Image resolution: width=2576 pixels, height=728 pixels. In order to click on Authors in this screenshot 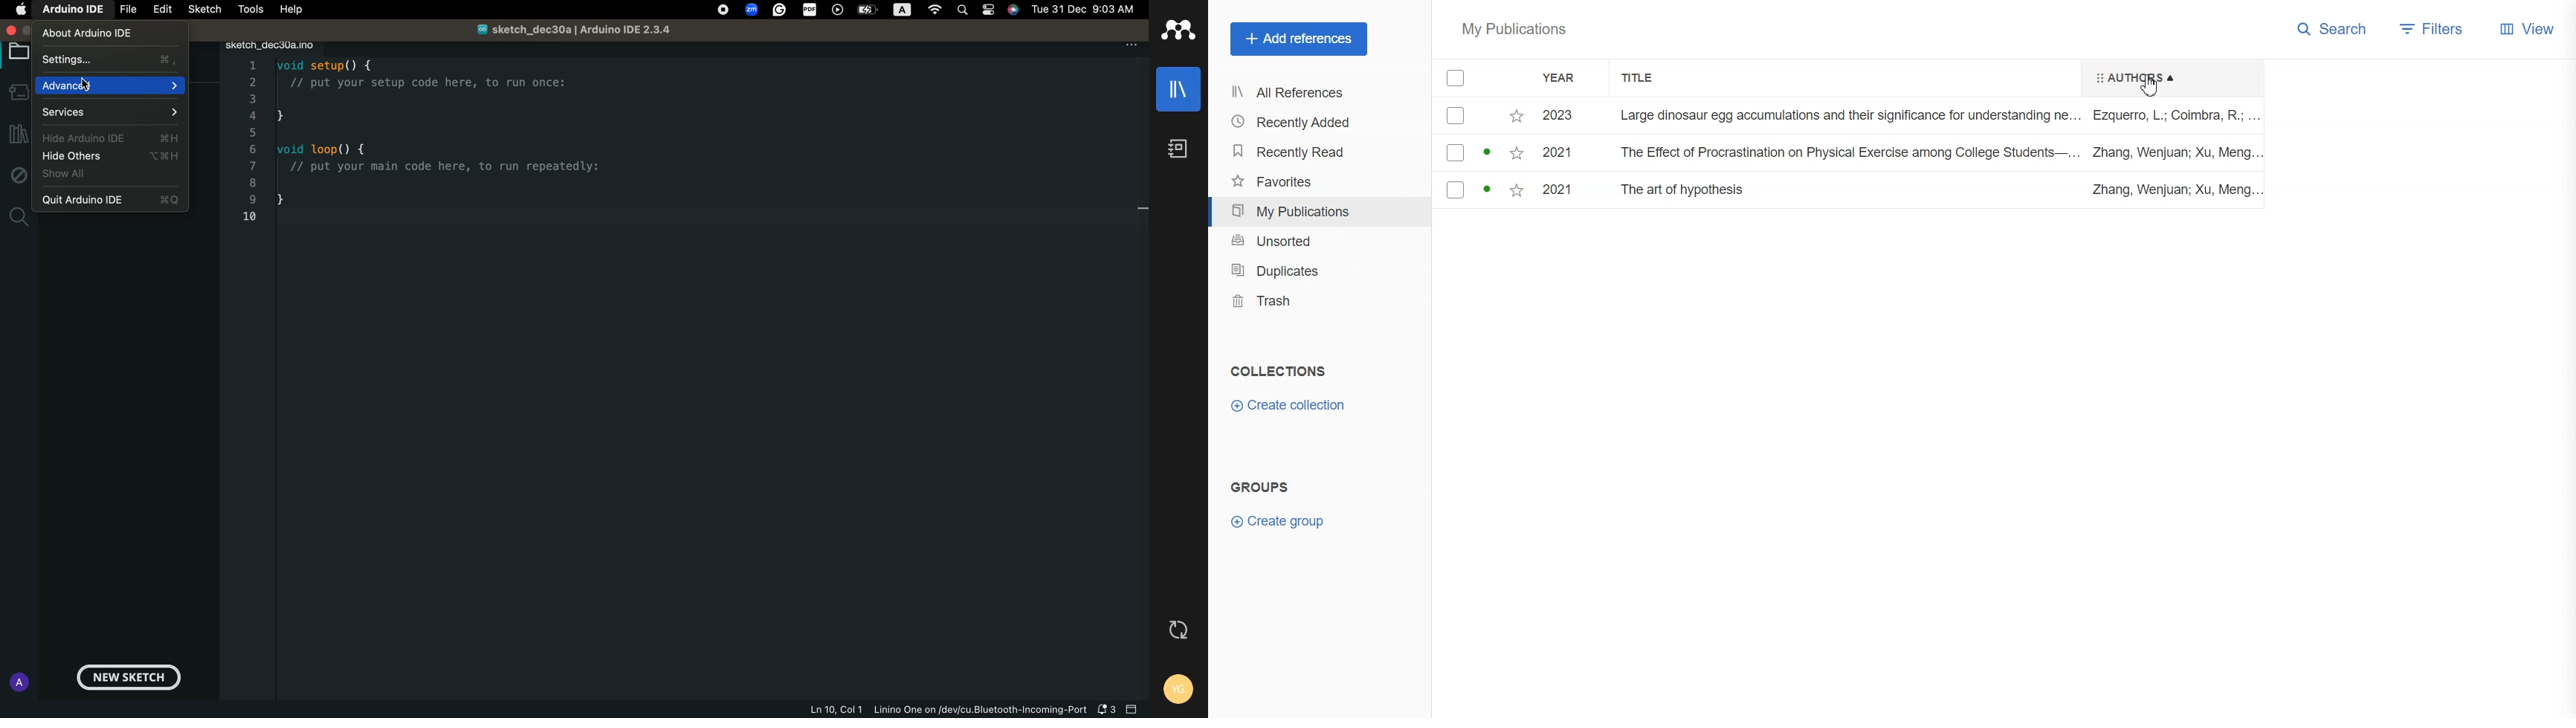, I will do `click(2129, 77)`.